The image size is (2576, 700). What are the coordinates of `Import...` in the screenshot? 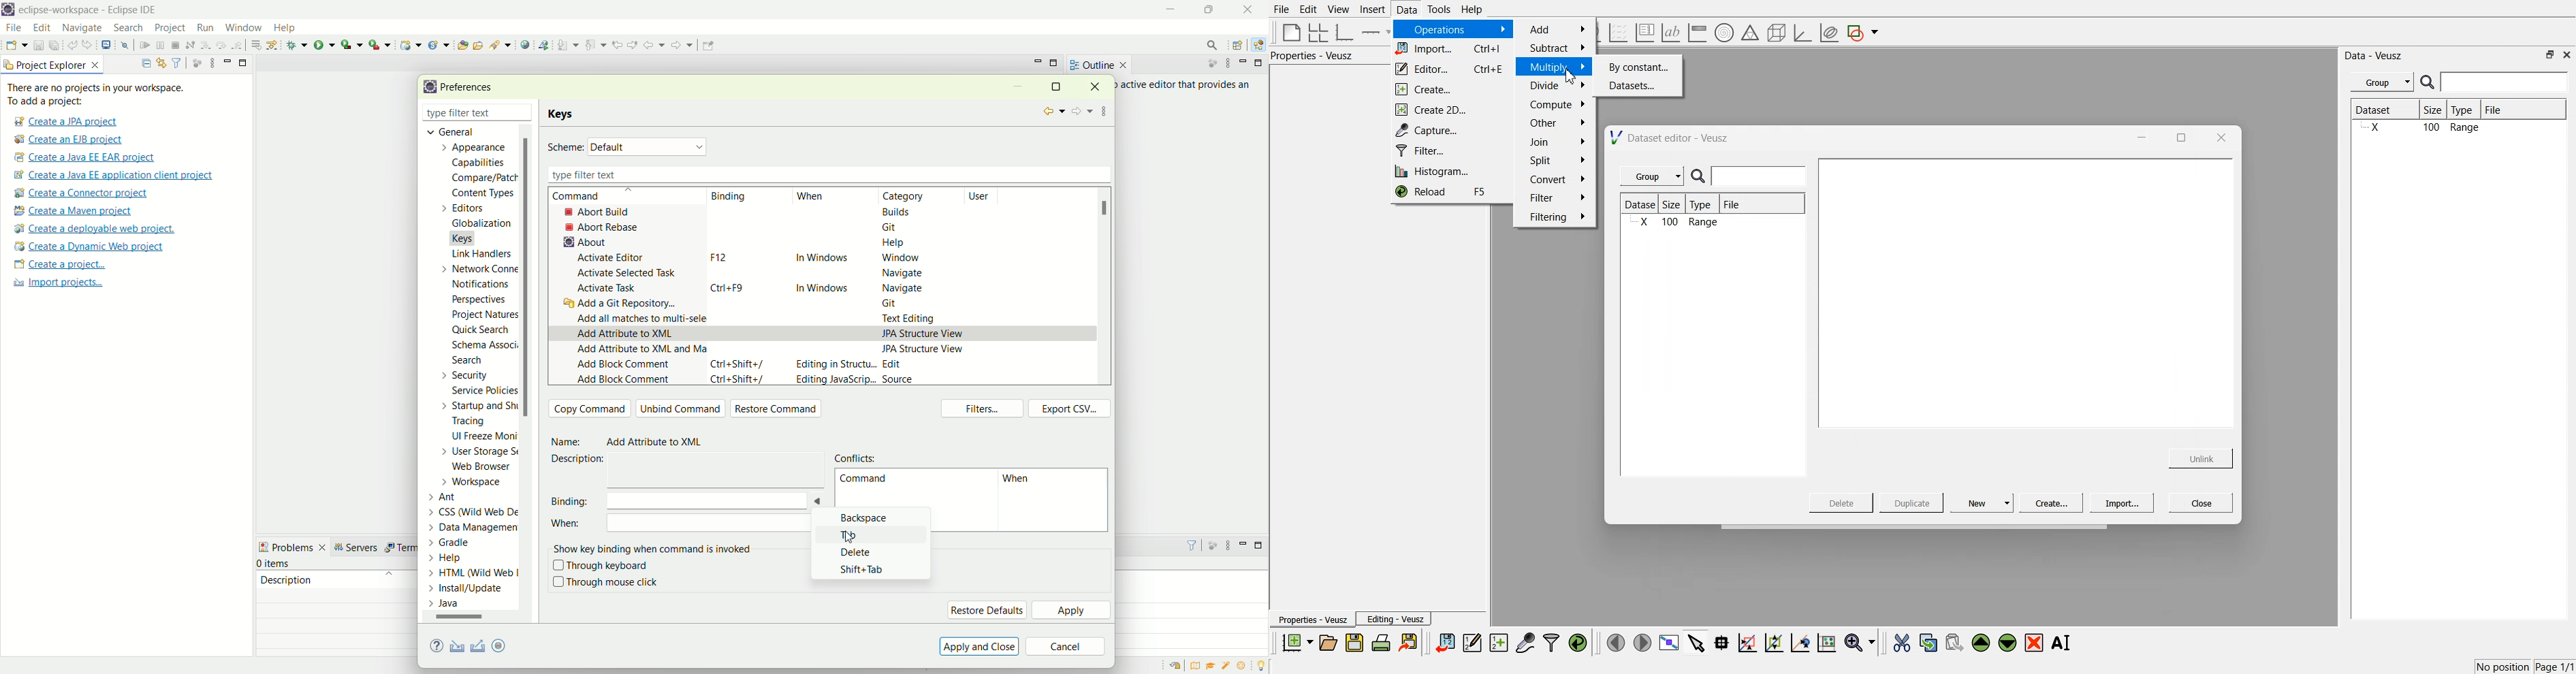 It's located at (2122, 503).